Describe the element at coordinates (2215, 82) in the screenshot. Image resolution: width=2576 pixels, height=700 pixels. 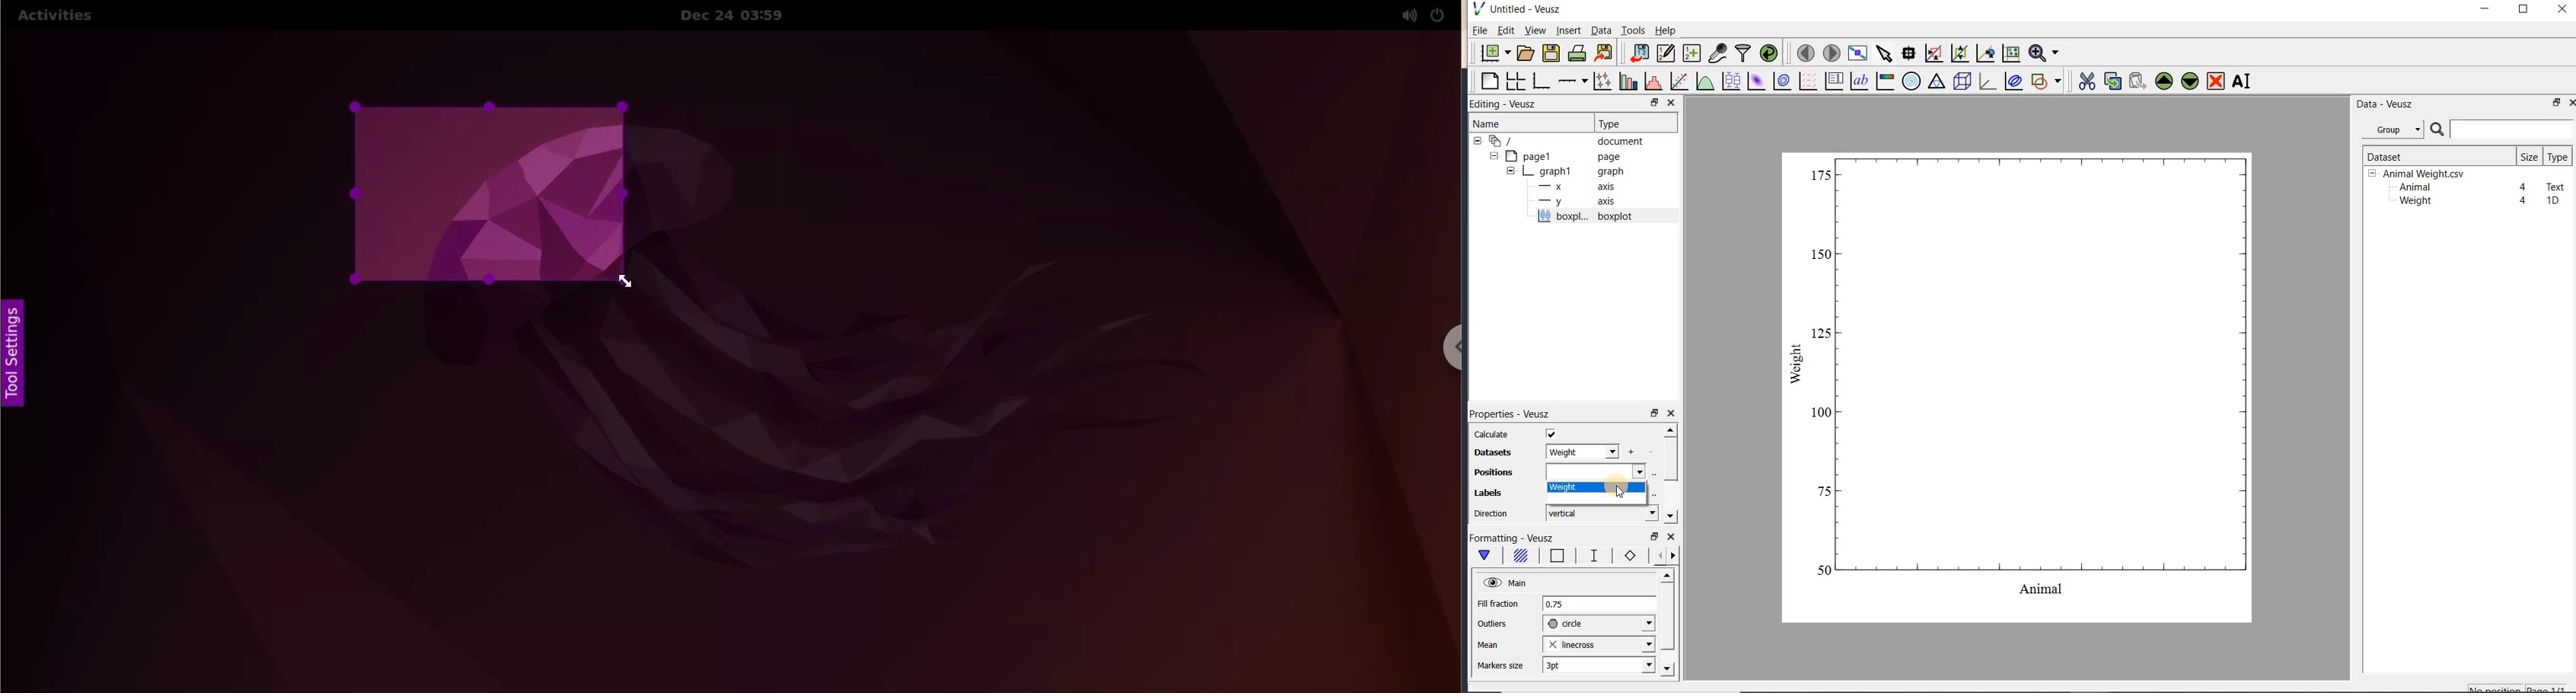
I see `remove the selected widget` at that location.